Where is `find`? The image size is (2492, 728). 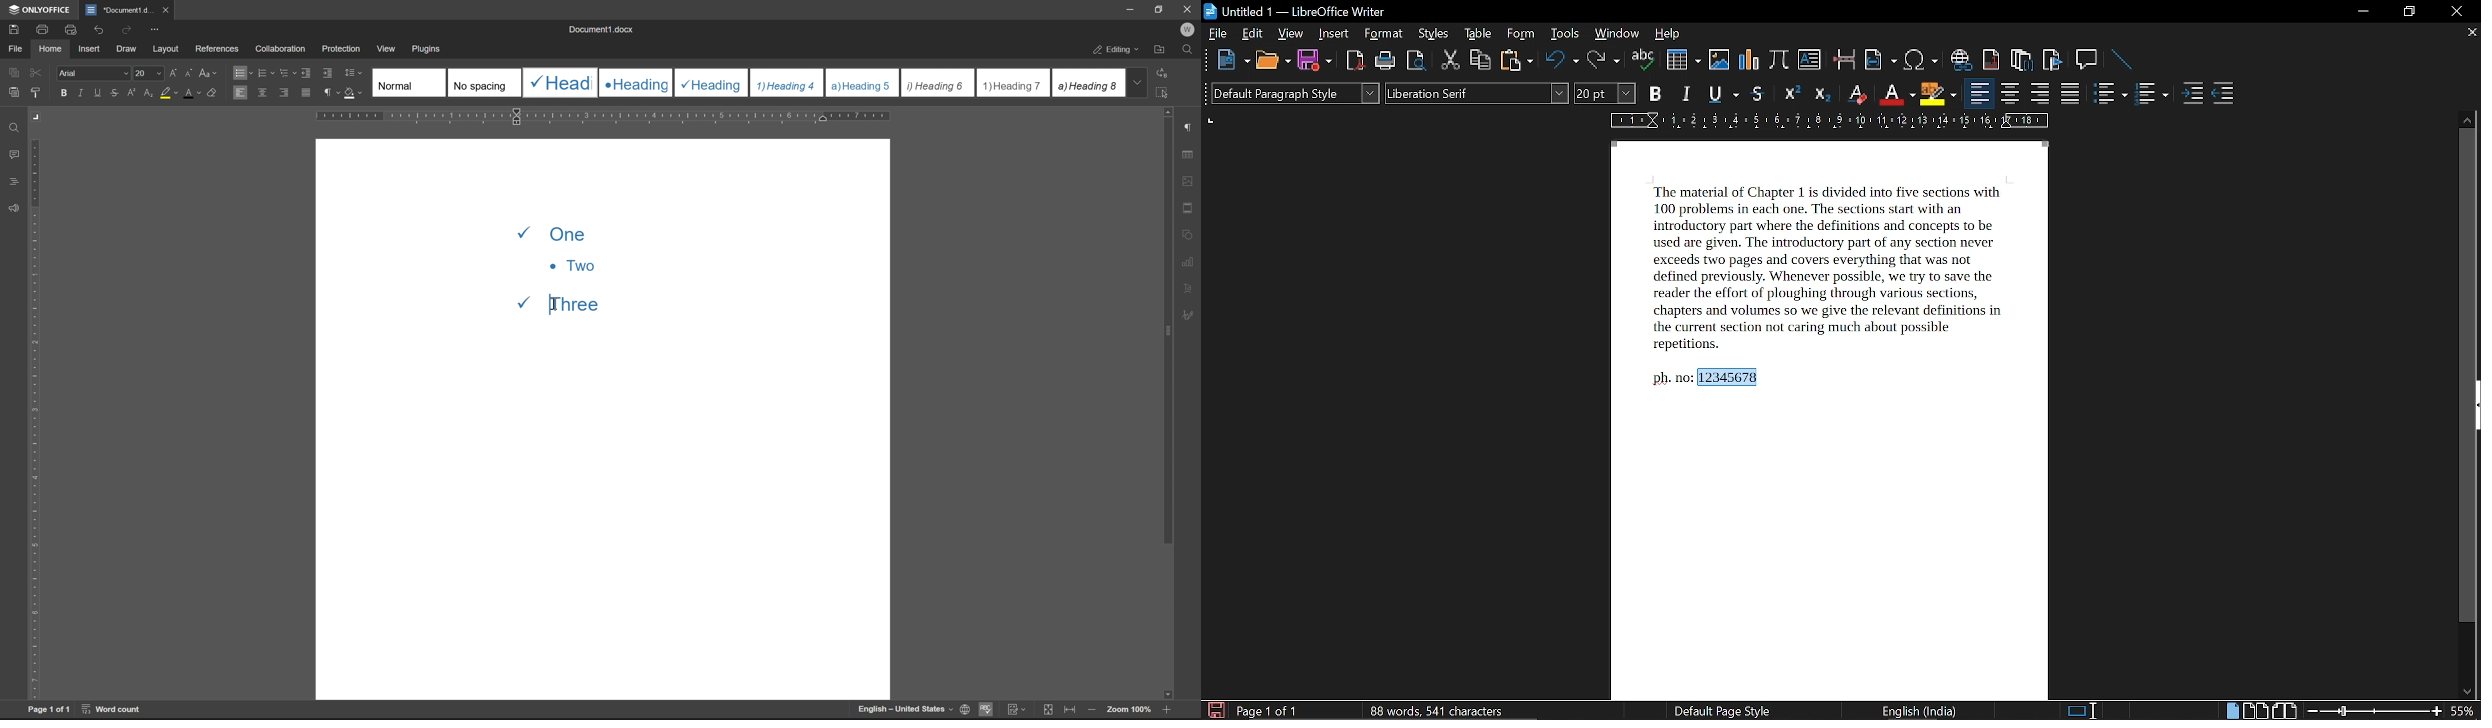
find is located at coordinates (1188, 50).